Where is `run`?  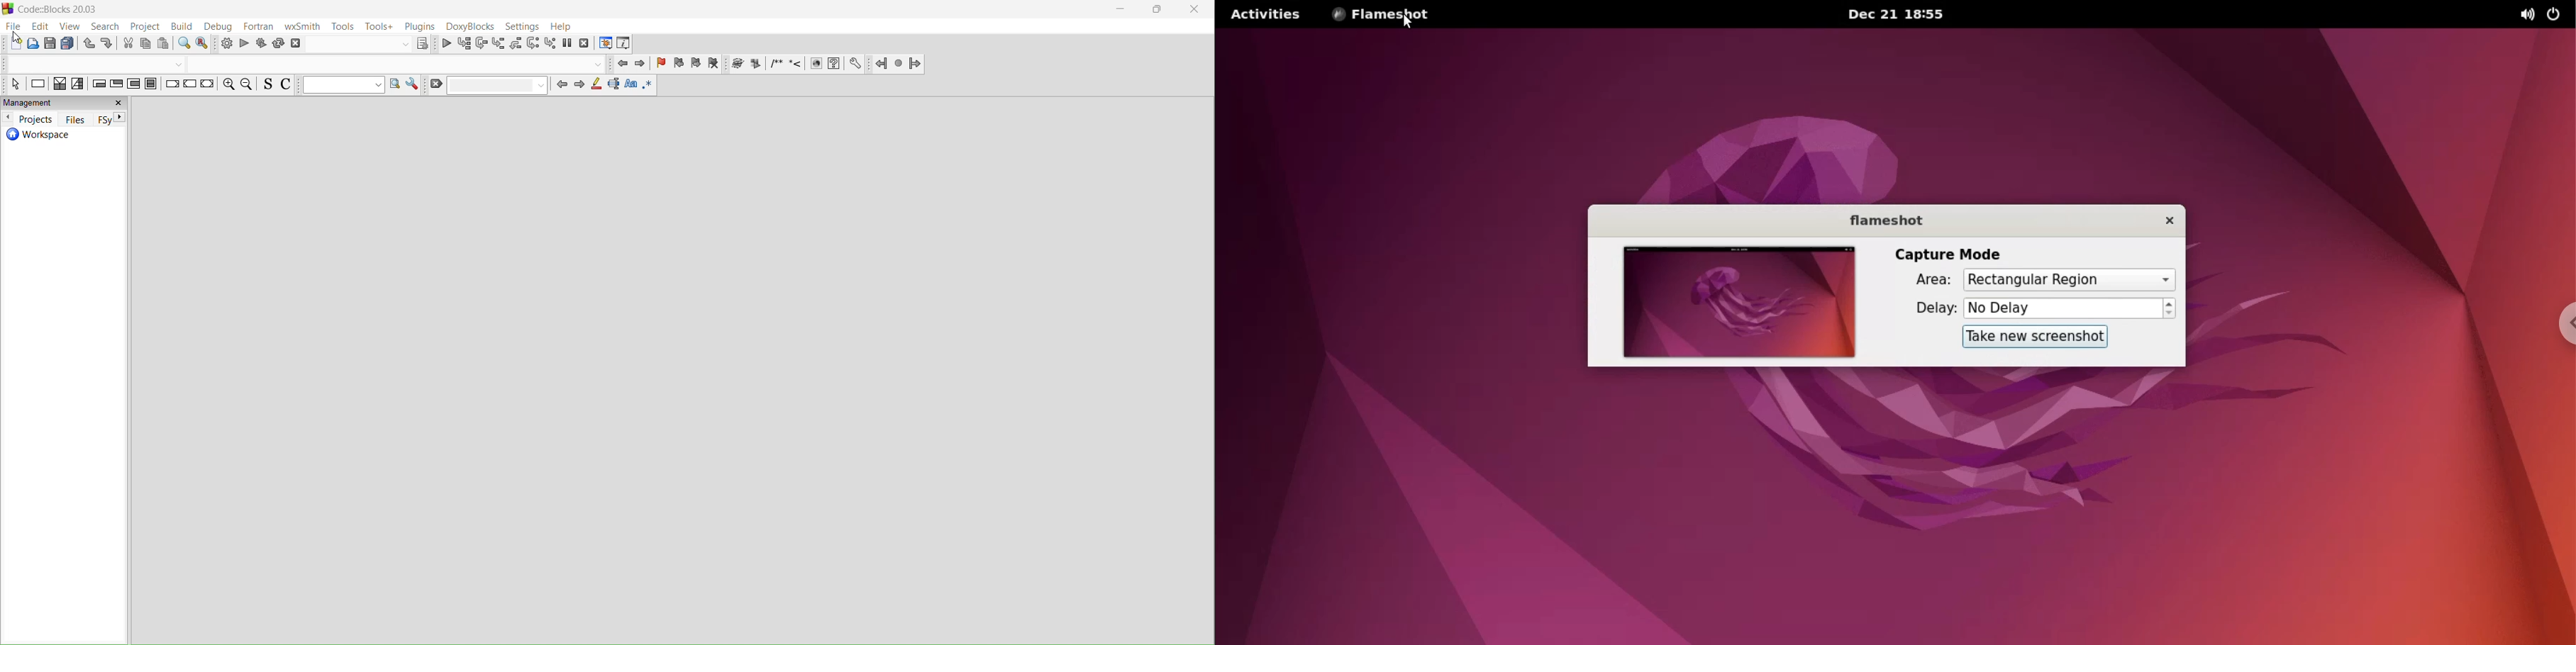 run is located at coordinates (244, 43).